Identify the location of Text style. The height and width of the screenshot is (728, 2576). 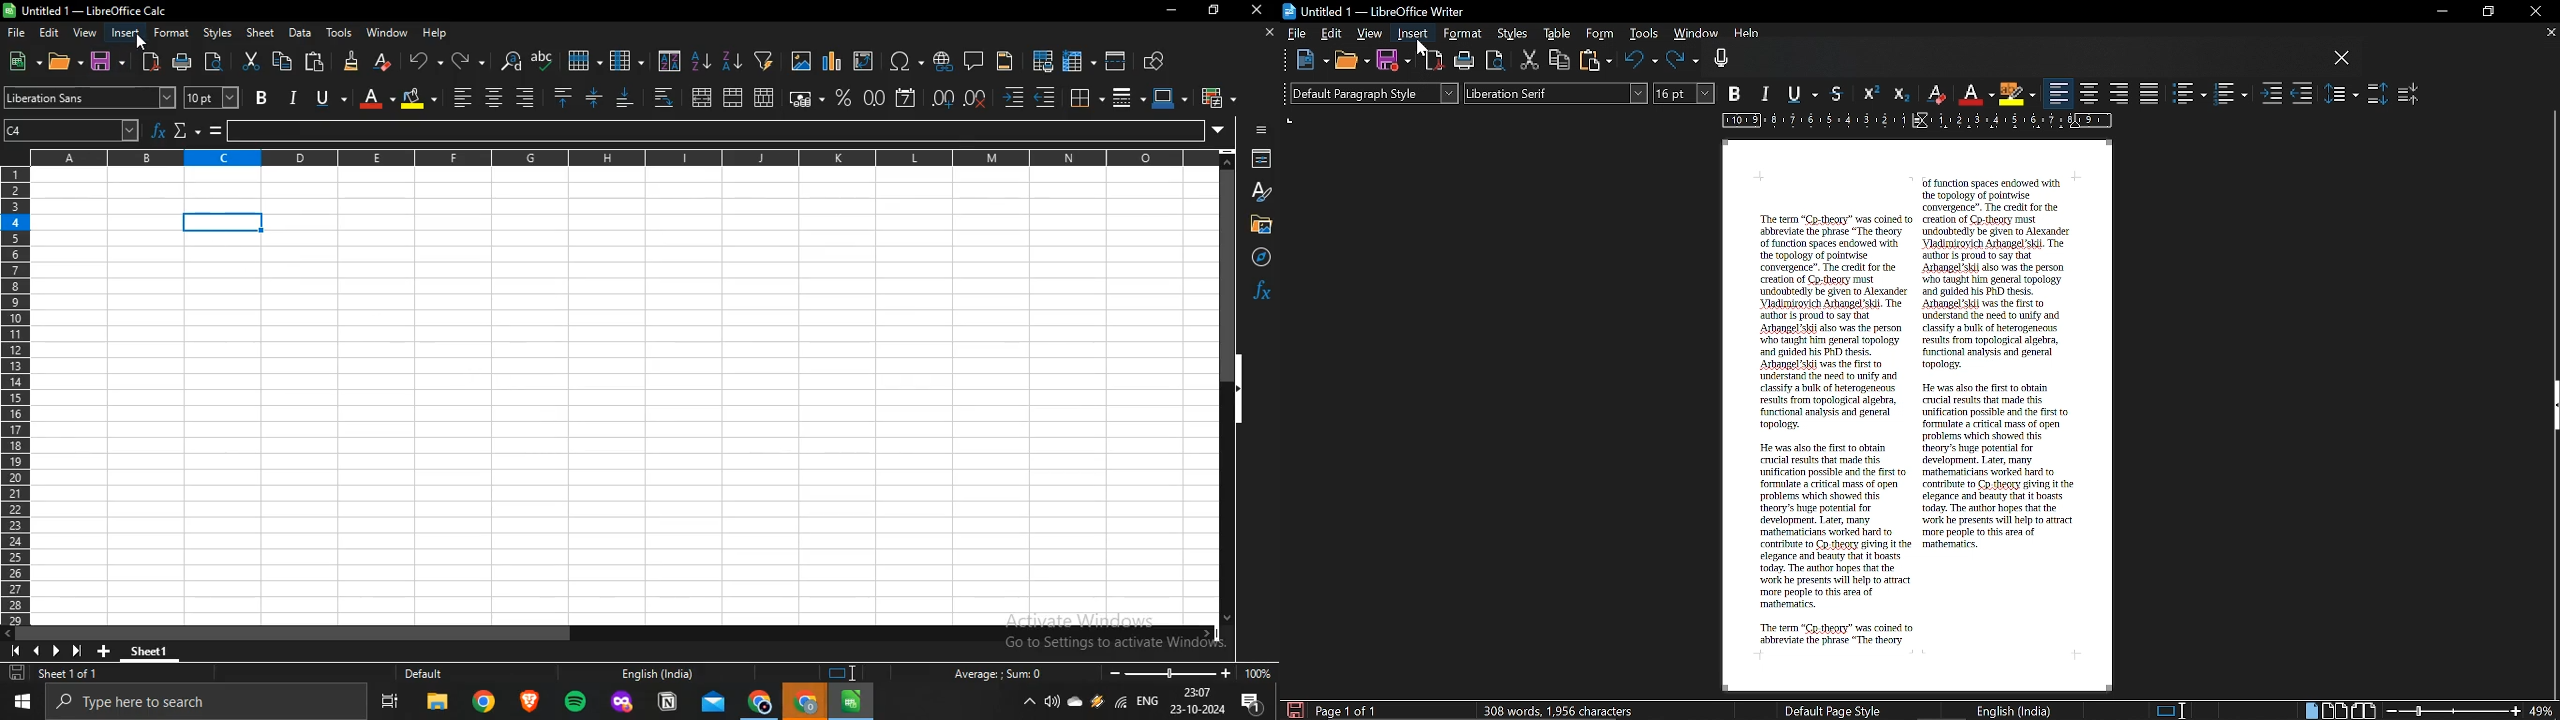
(1556, 94).